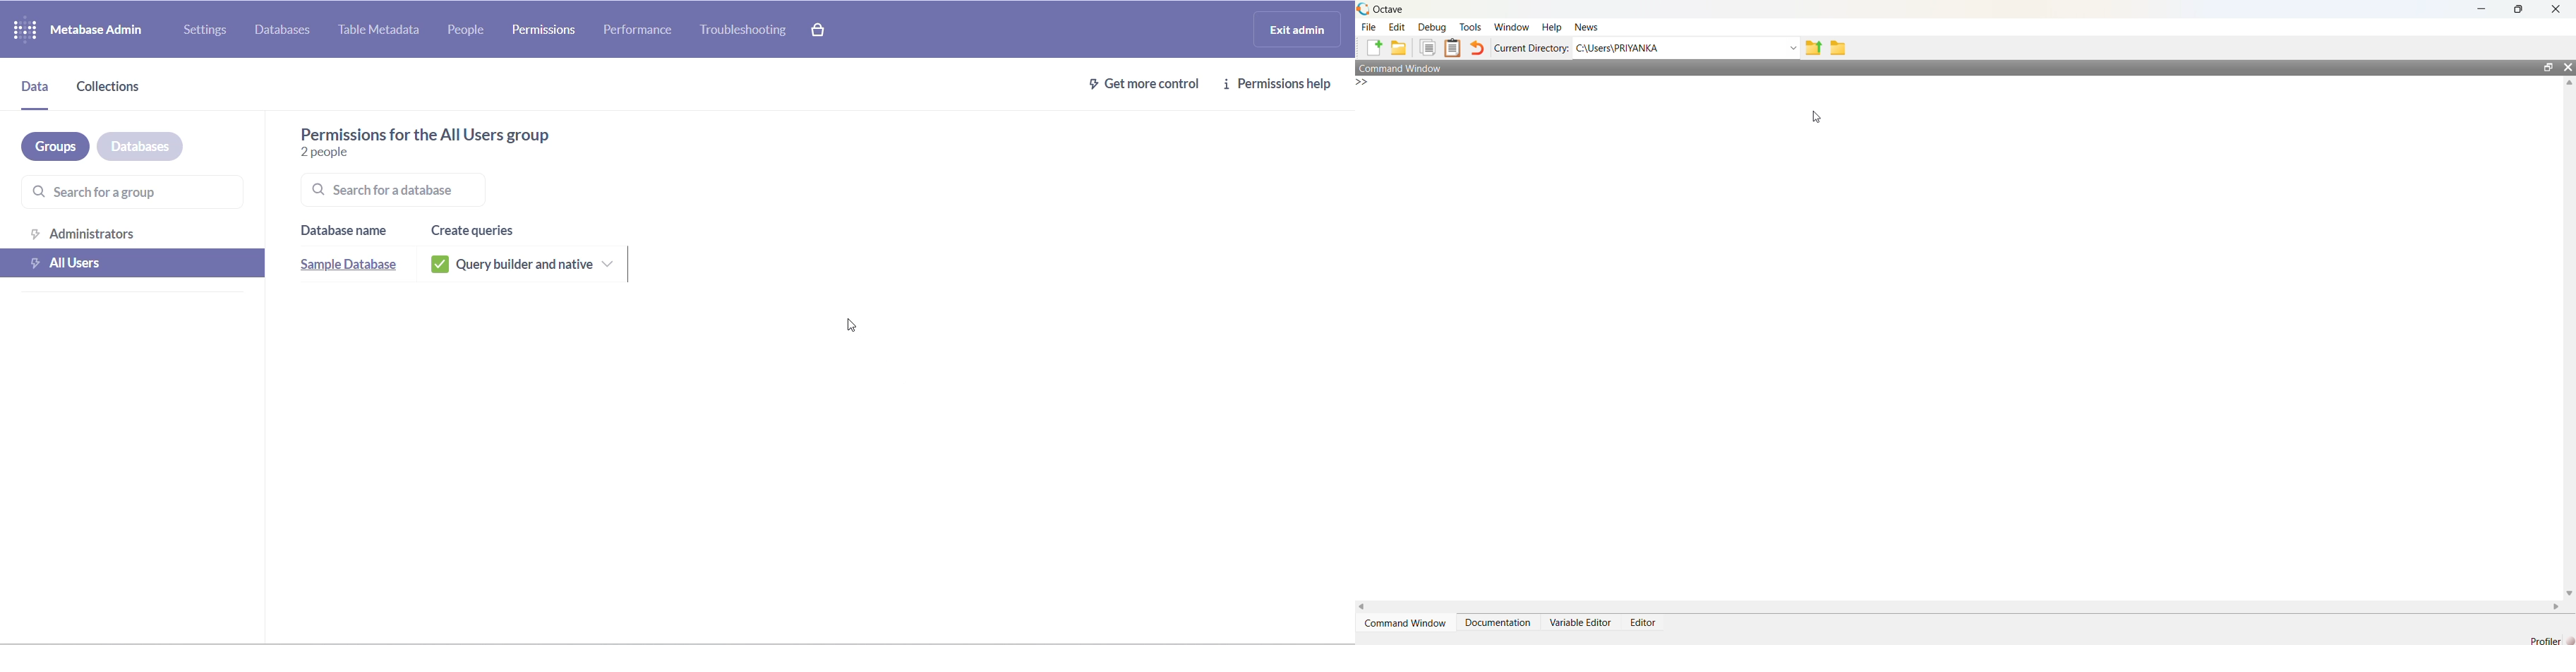 This screenshot has width=2576, height=672. Describe the element at coordinates (483, 227) in the screenshot. I see `create queries` at that location.